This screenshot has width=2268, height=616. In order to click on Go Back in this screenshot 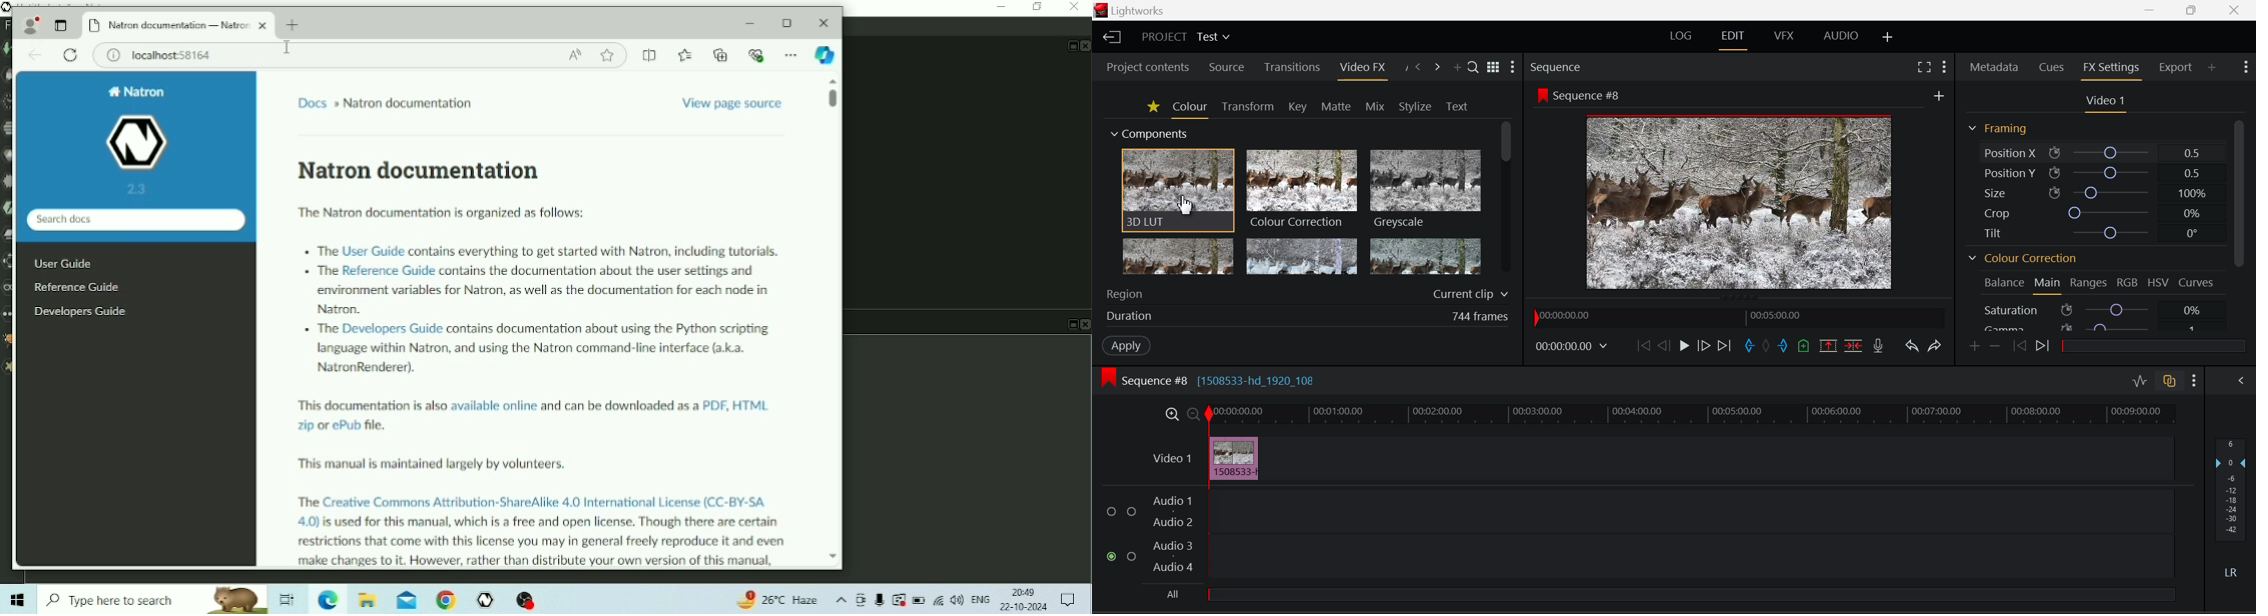, I will do `click(1664, 348)`.